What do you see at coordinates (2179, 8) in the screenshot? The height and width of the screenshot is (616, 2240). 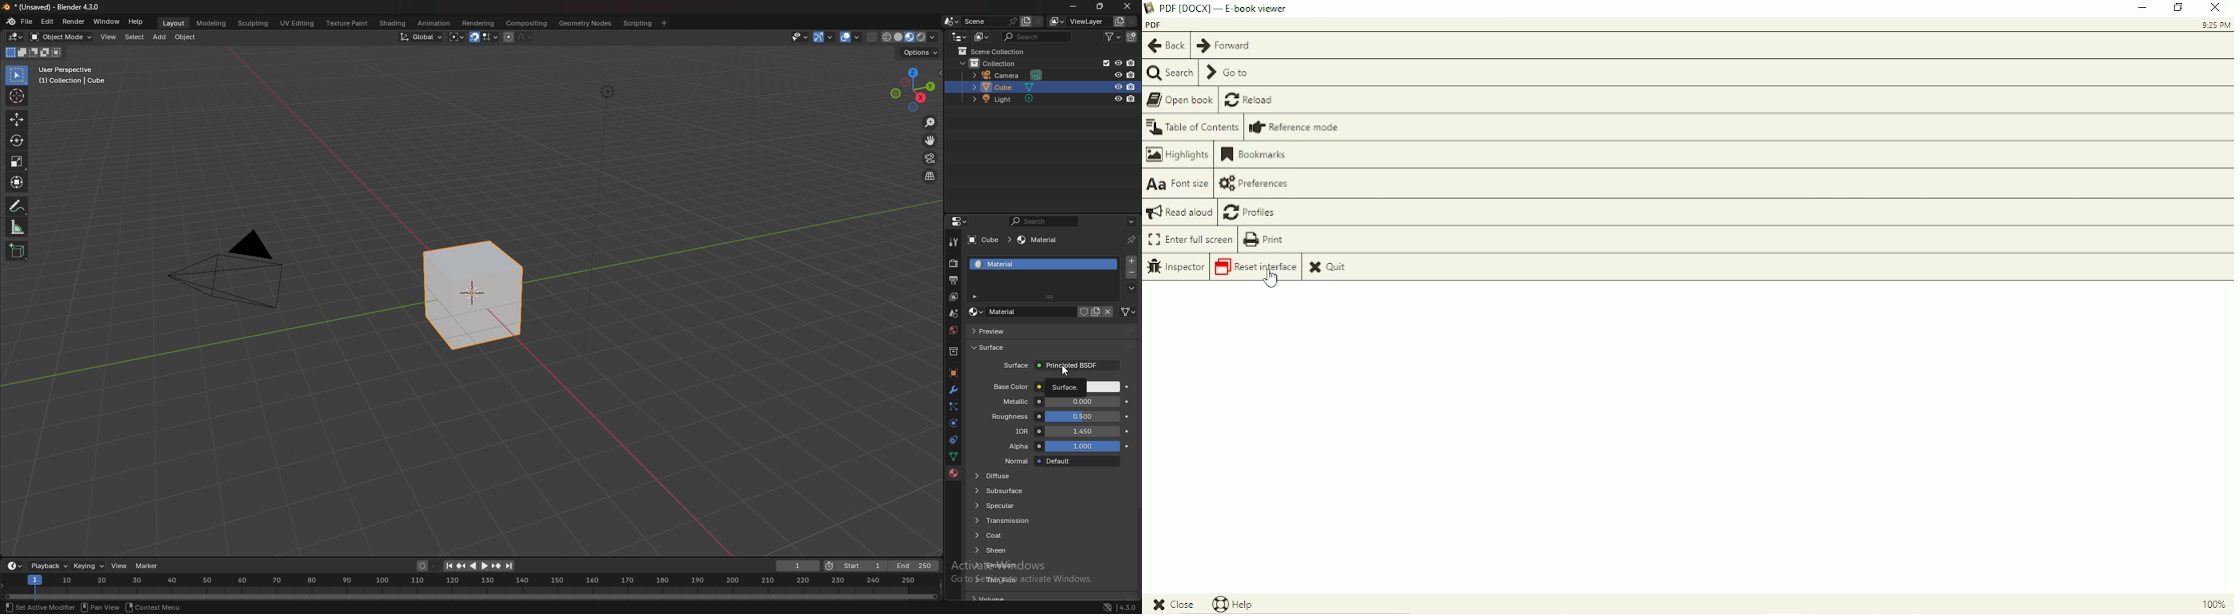 I see `Restore down` at bounding box center [2179, 8].